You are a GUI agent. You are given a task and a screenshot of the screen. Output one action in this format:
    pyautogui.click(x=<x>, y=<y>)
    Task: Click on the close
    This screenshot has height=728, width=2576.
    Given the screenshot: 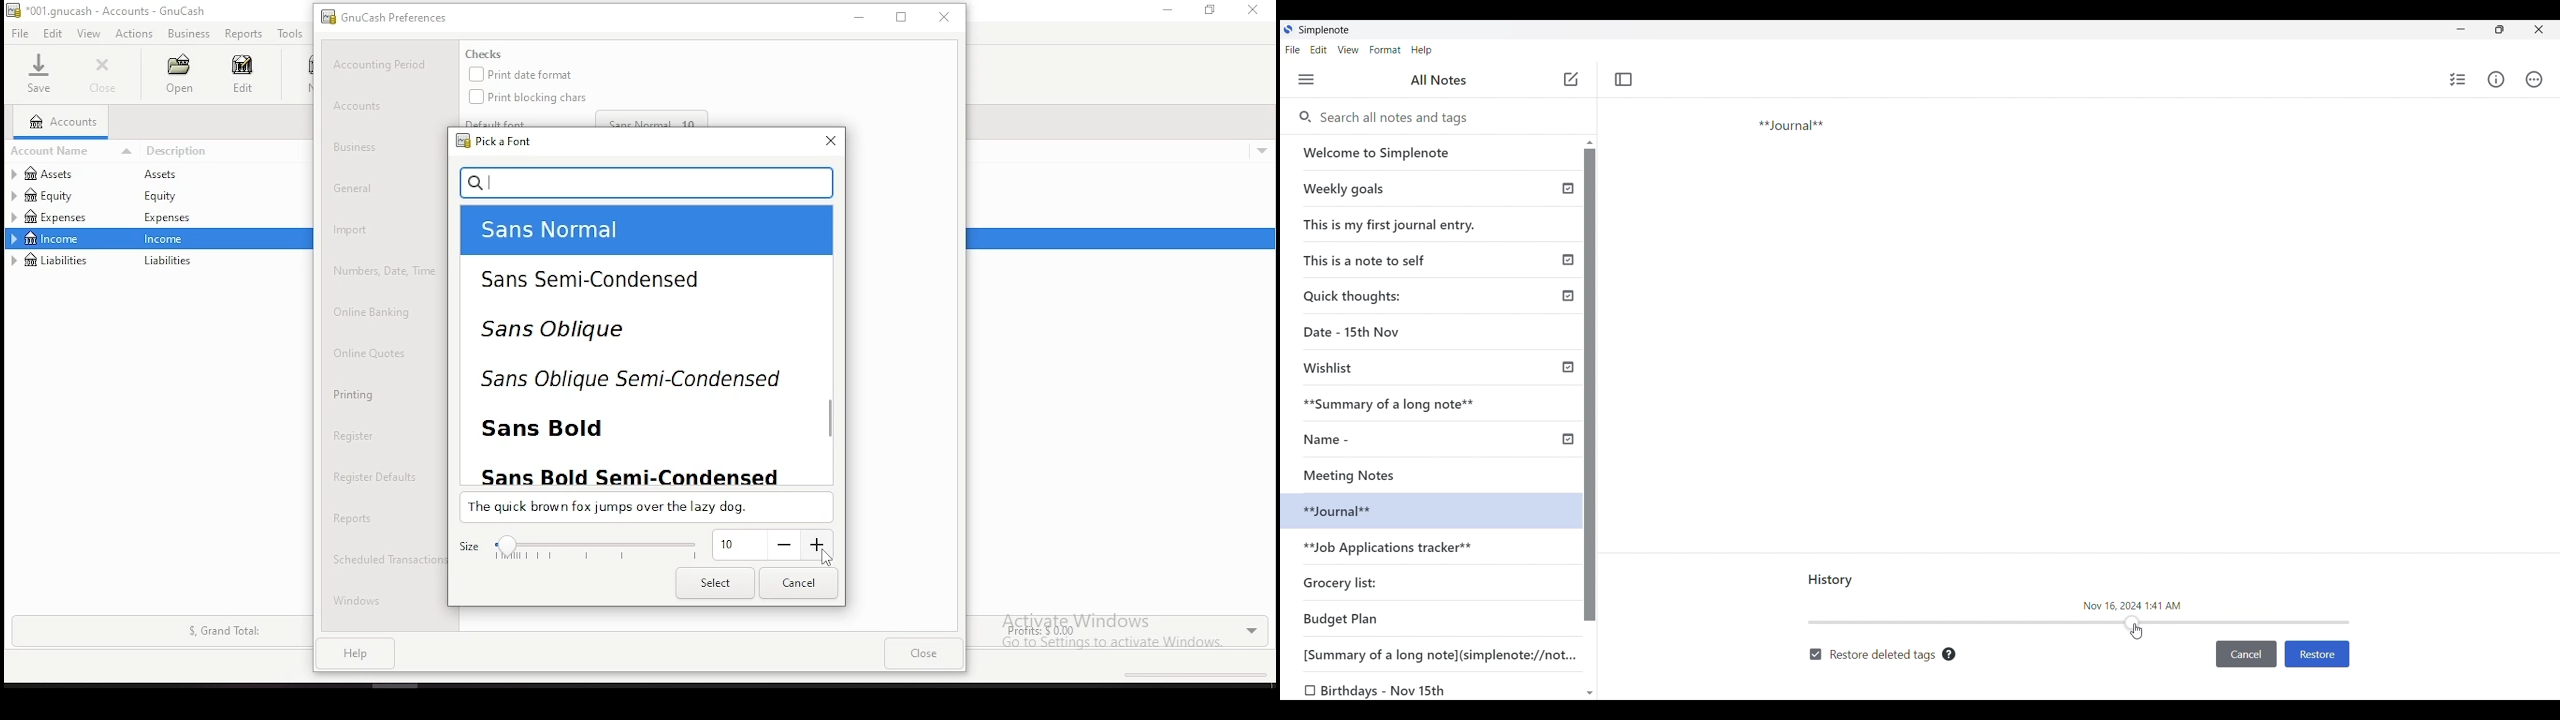 What is the action you would take?
    pyautogui.click(x=105, y=75)
    